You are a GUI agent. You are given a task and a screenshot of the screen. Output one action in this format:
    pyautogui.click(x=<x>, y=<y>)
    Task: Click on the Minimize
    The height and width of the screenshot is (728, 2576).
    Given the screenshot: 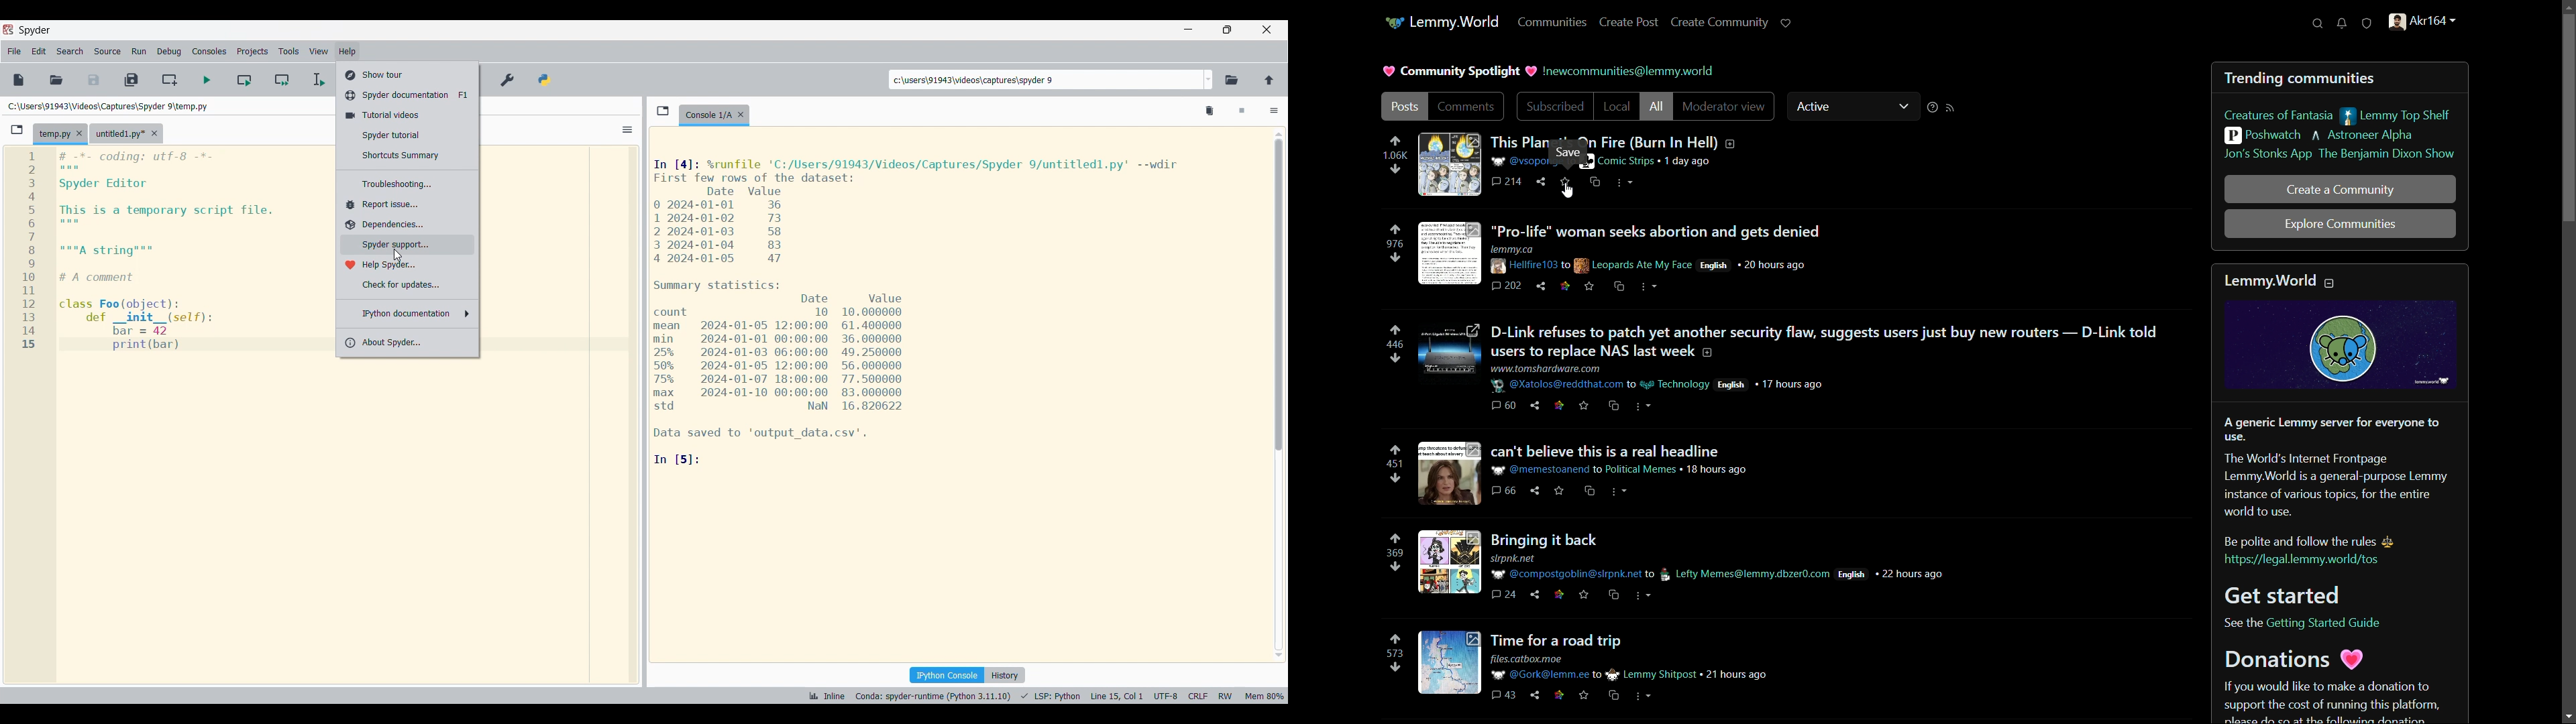 What is the action you would take?
    pyautogui.click(x=1189, y=29)
    